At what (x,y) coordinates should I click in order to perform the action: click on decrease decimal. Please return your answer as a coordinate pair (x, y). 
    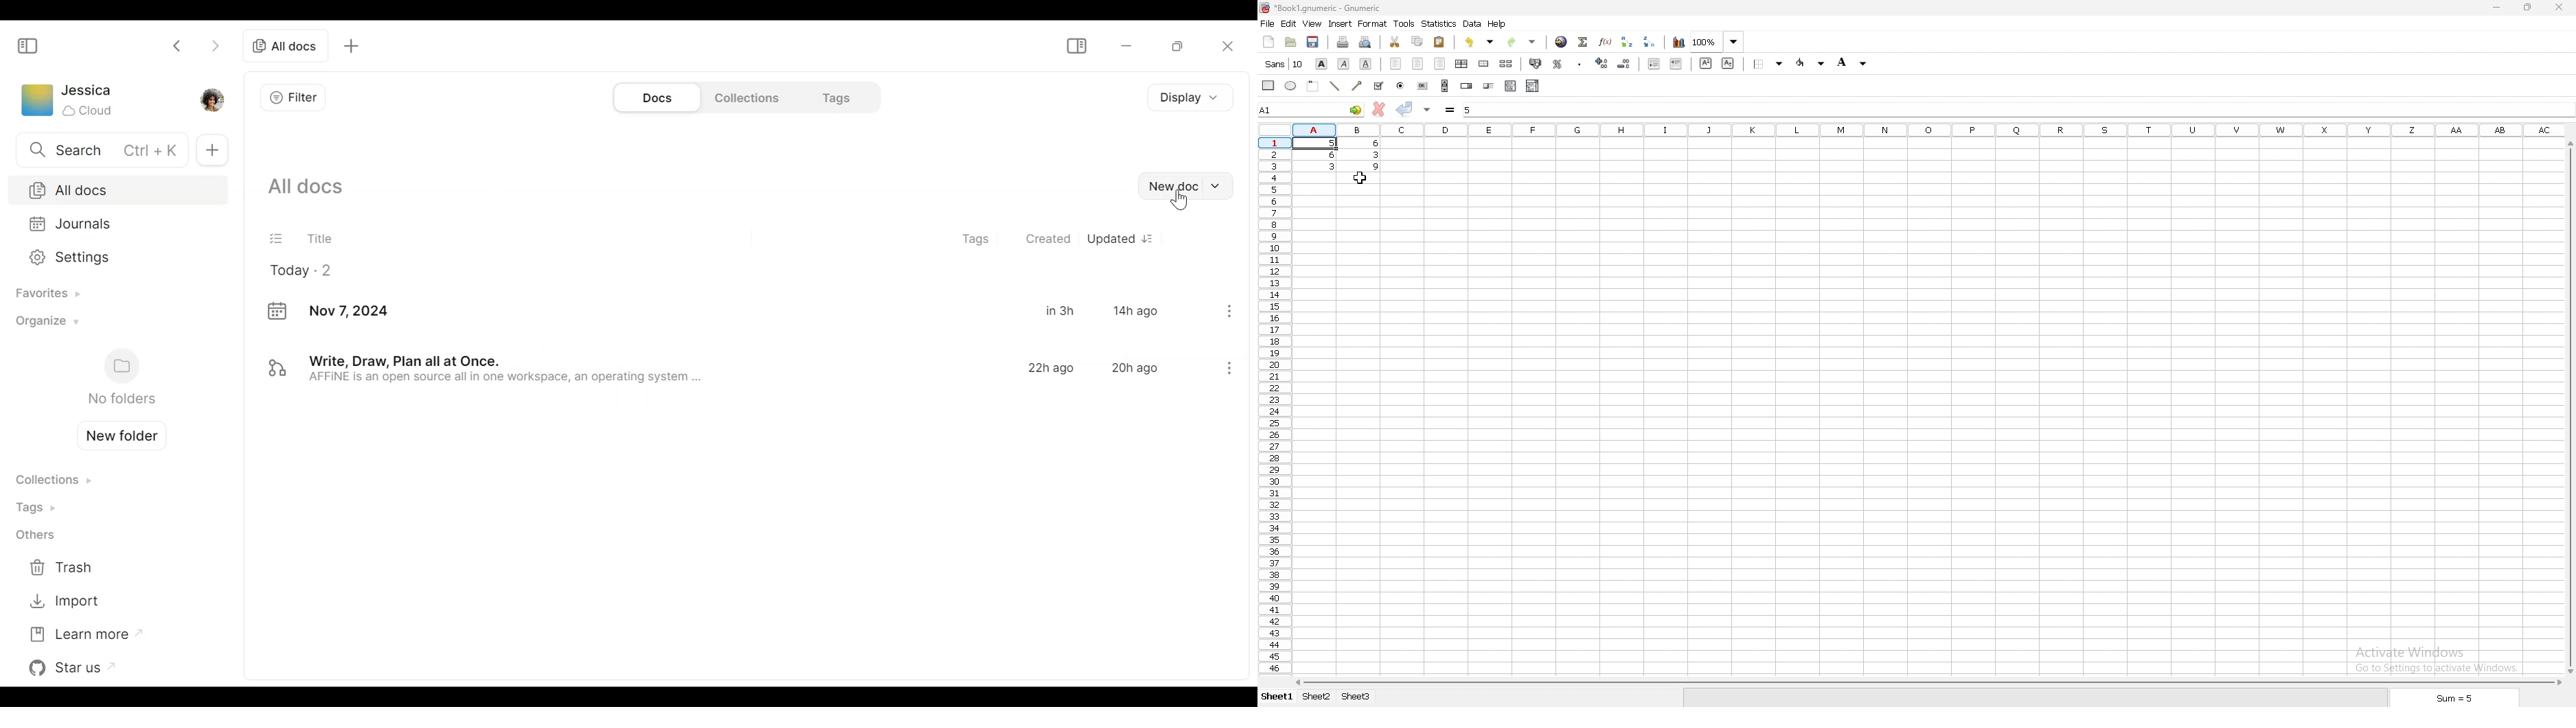
    Looking at the image, I should click on (1625, 62).